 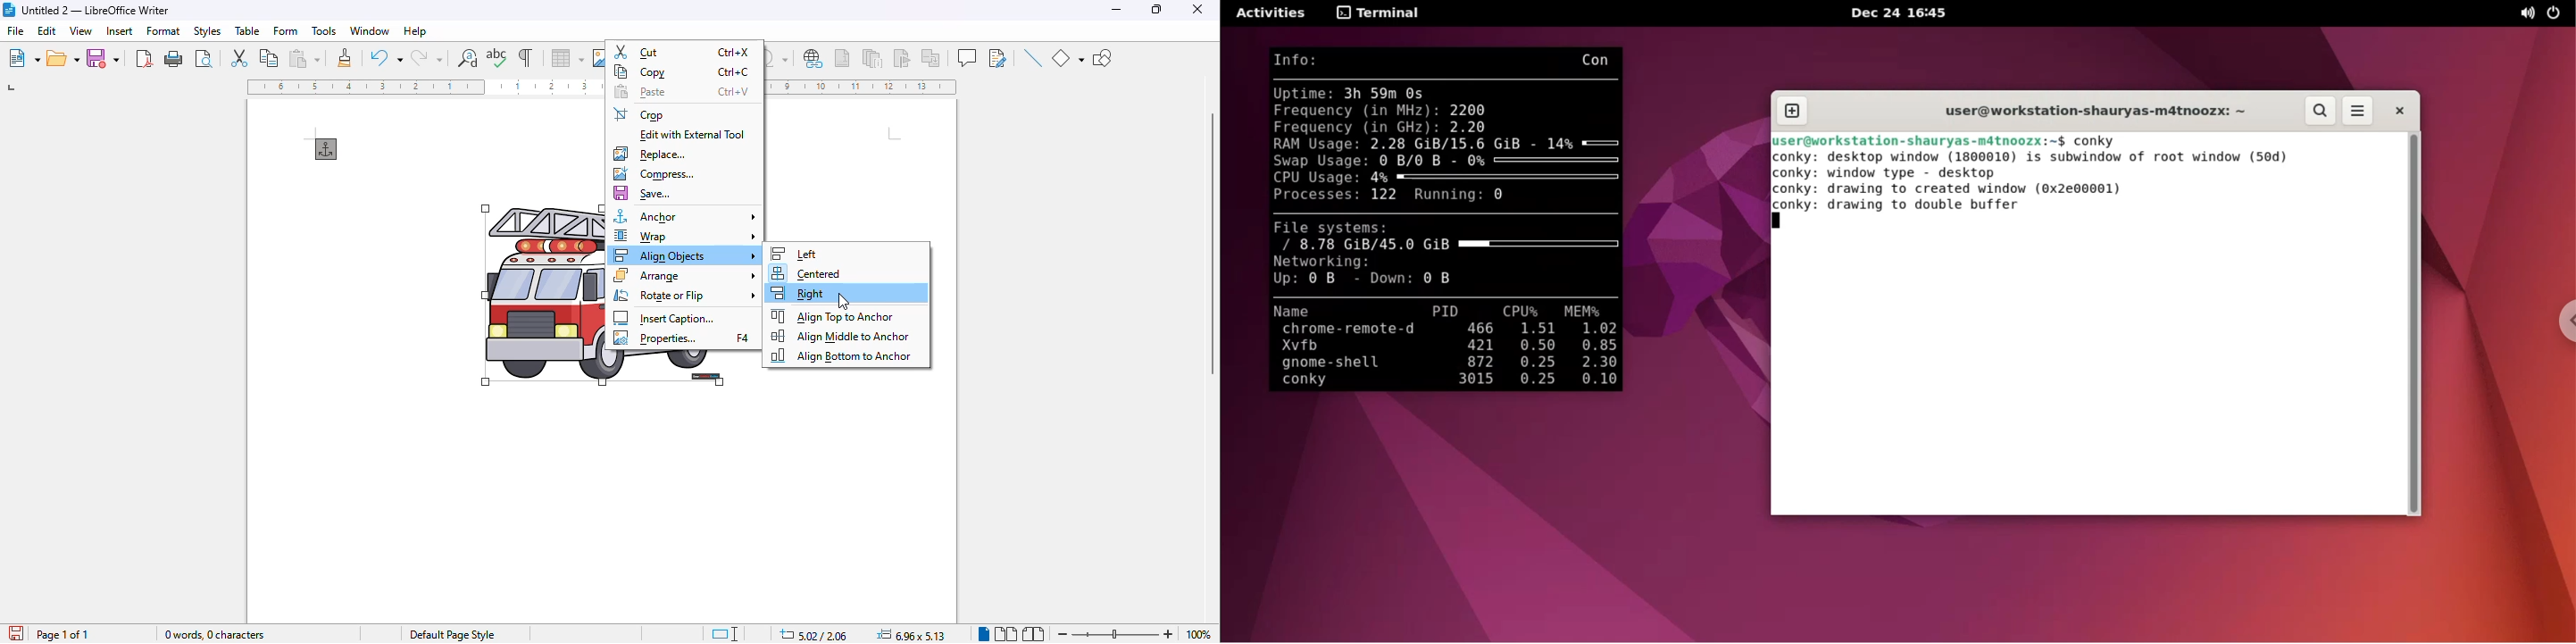 I want to click on insert hyperlink, so click(x=814, y=59).